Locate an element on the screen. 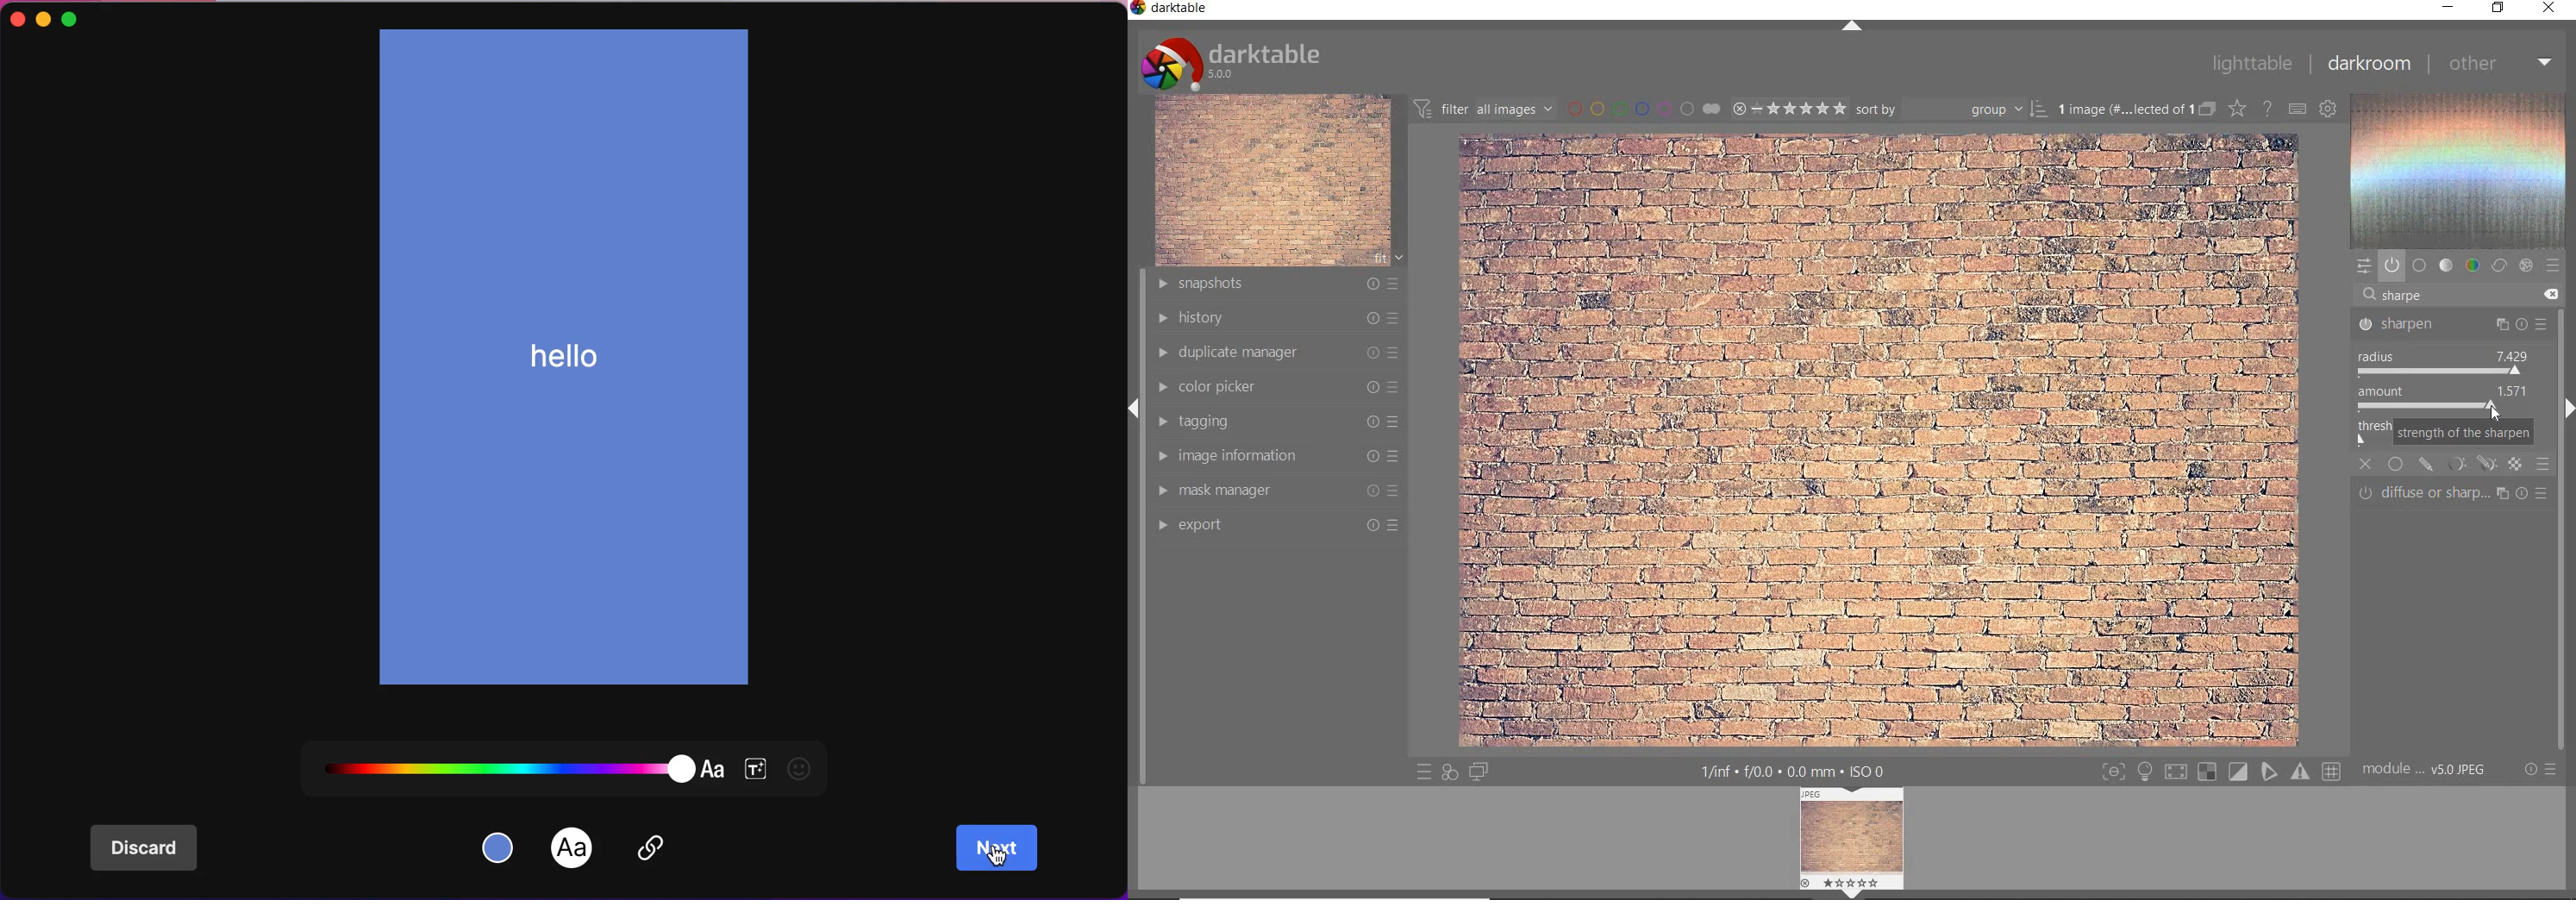 The height and width of the screenshot is (924, 2576). change type of overlay is located at coordinates (2236, 108).